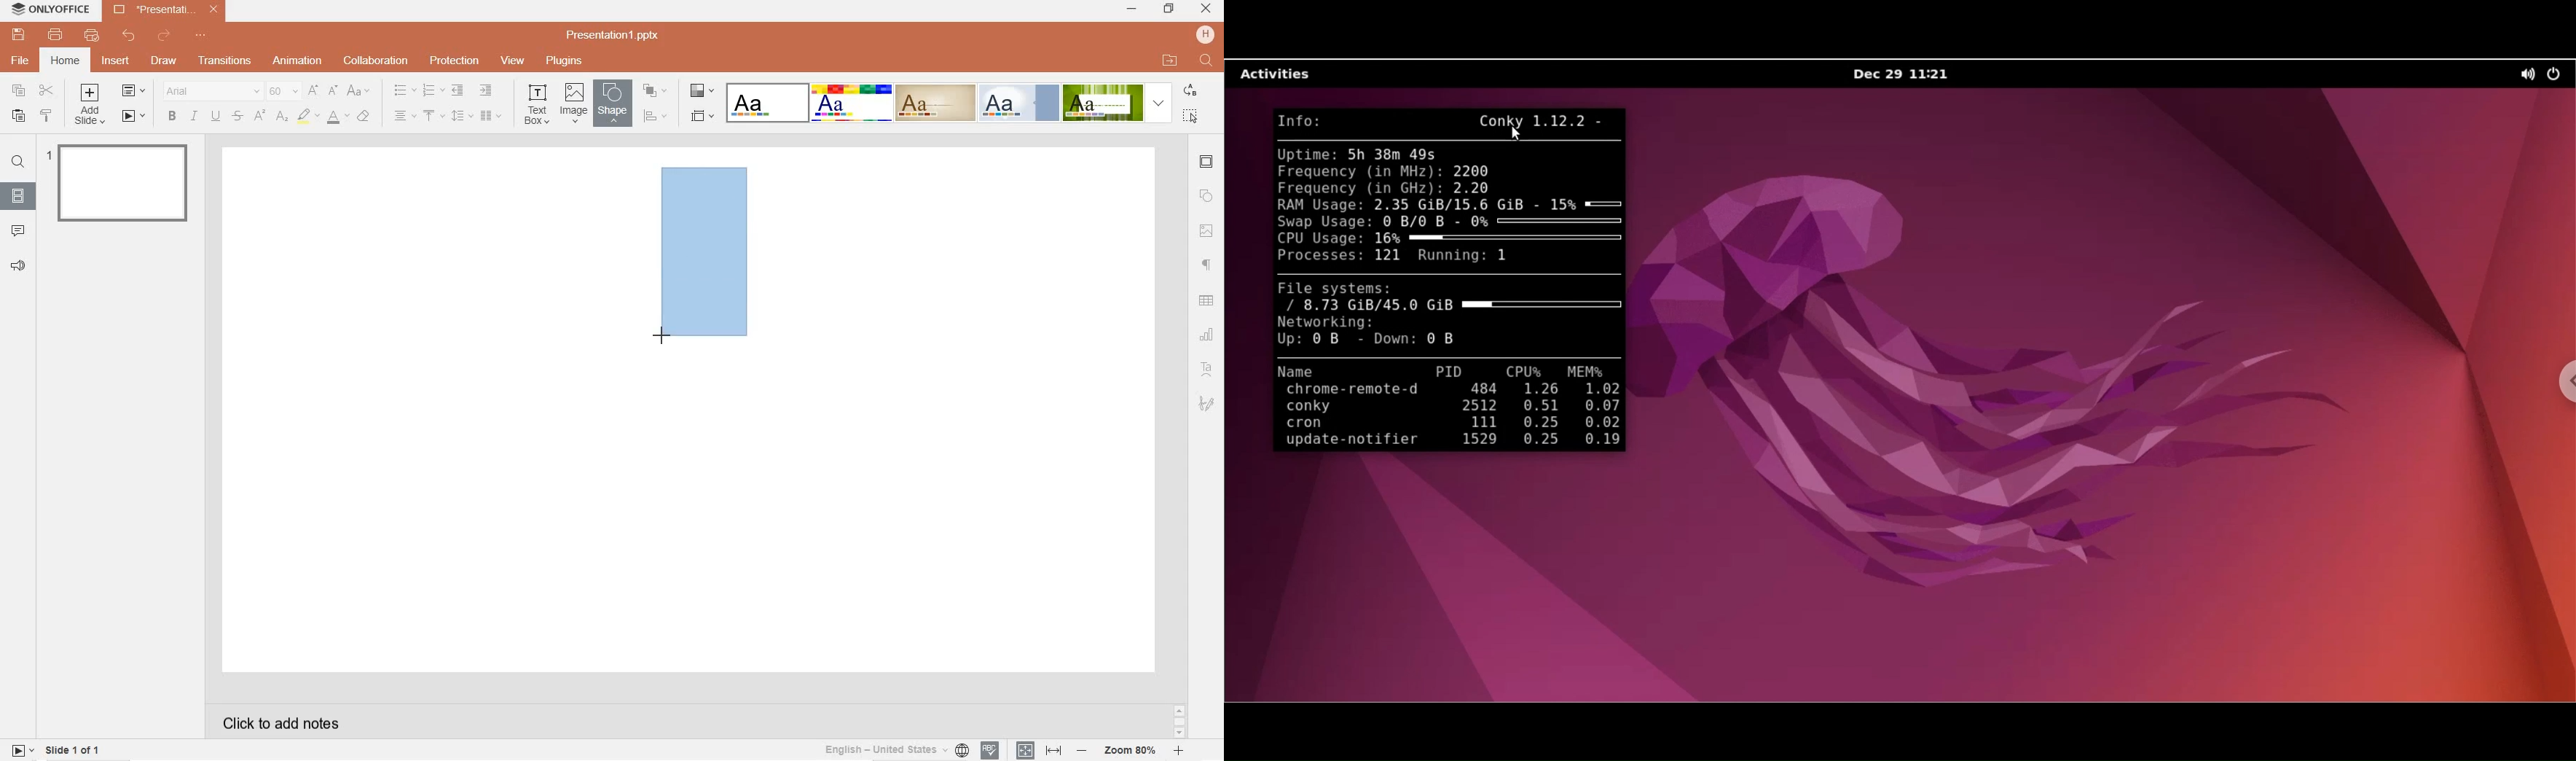 This screenshot has width=2576, height=784. What do you see at coordinates (259, 117) in the screenshot?
I see `superscript` at bounding box center [259, 117].